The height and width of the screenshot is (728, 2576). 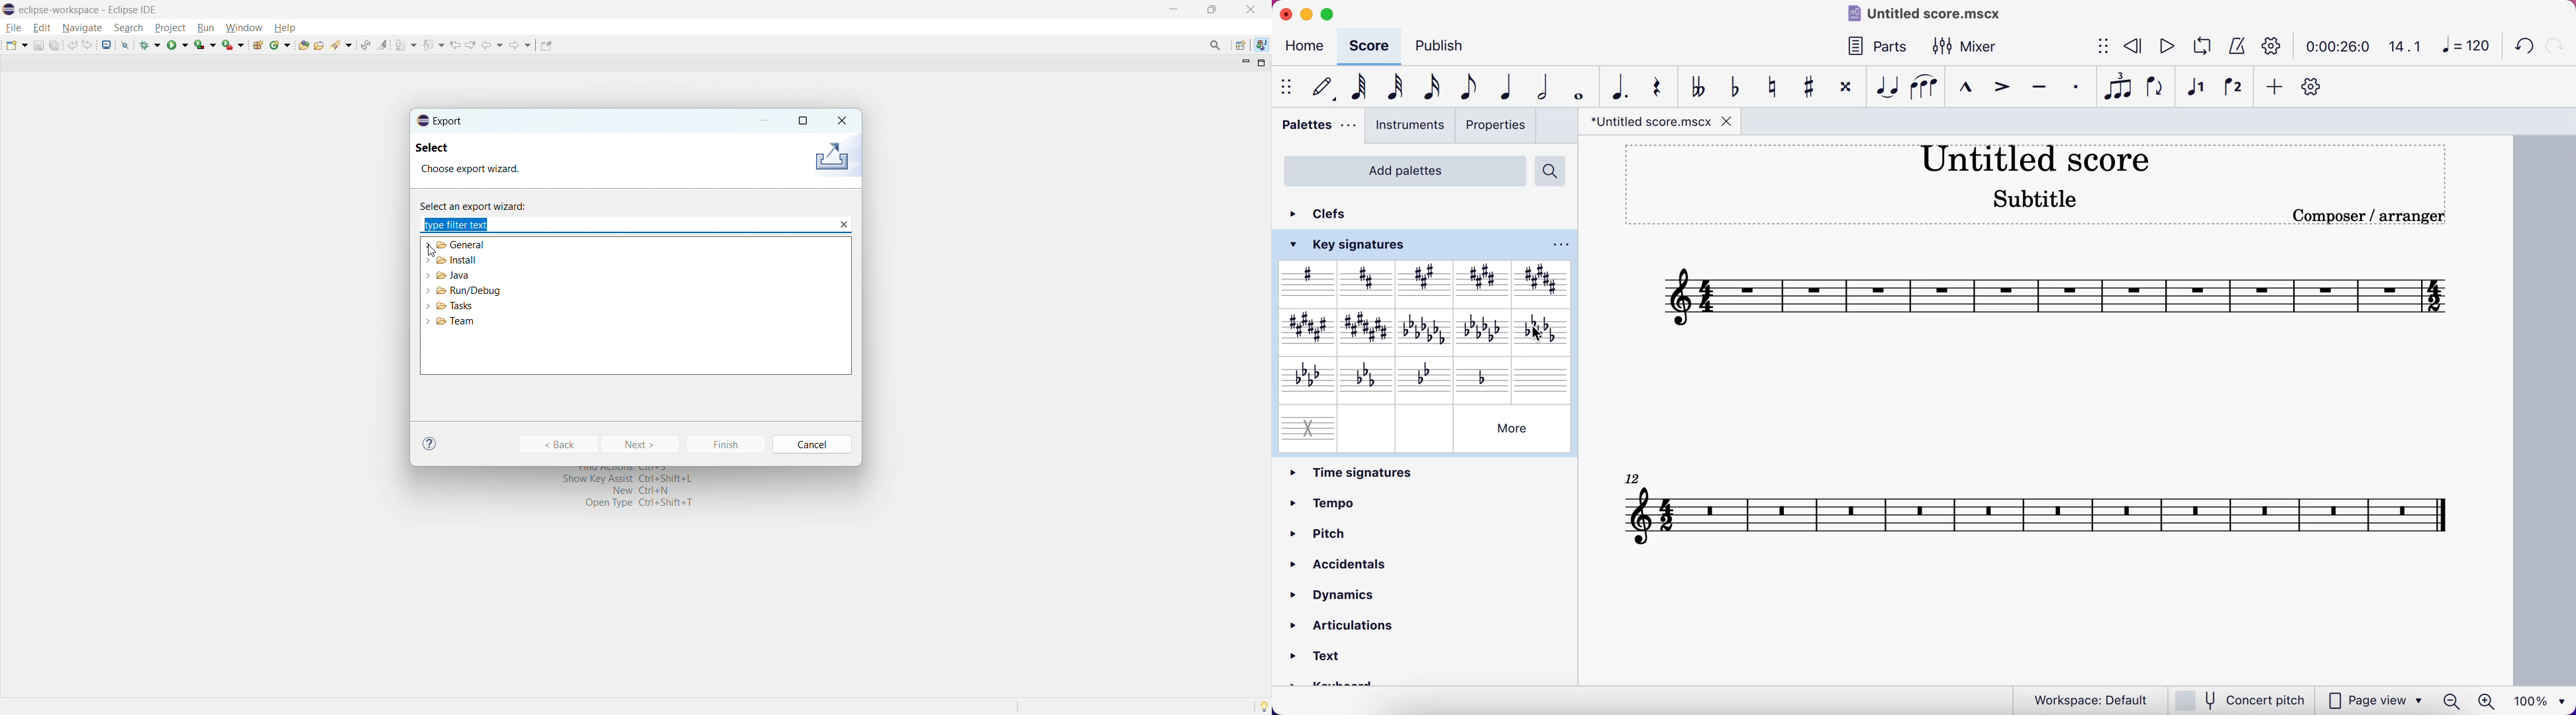 What do you see at coordinates (1969, 92) in the screenshot?
I see `marcato` at bounding box center [1969, 92].